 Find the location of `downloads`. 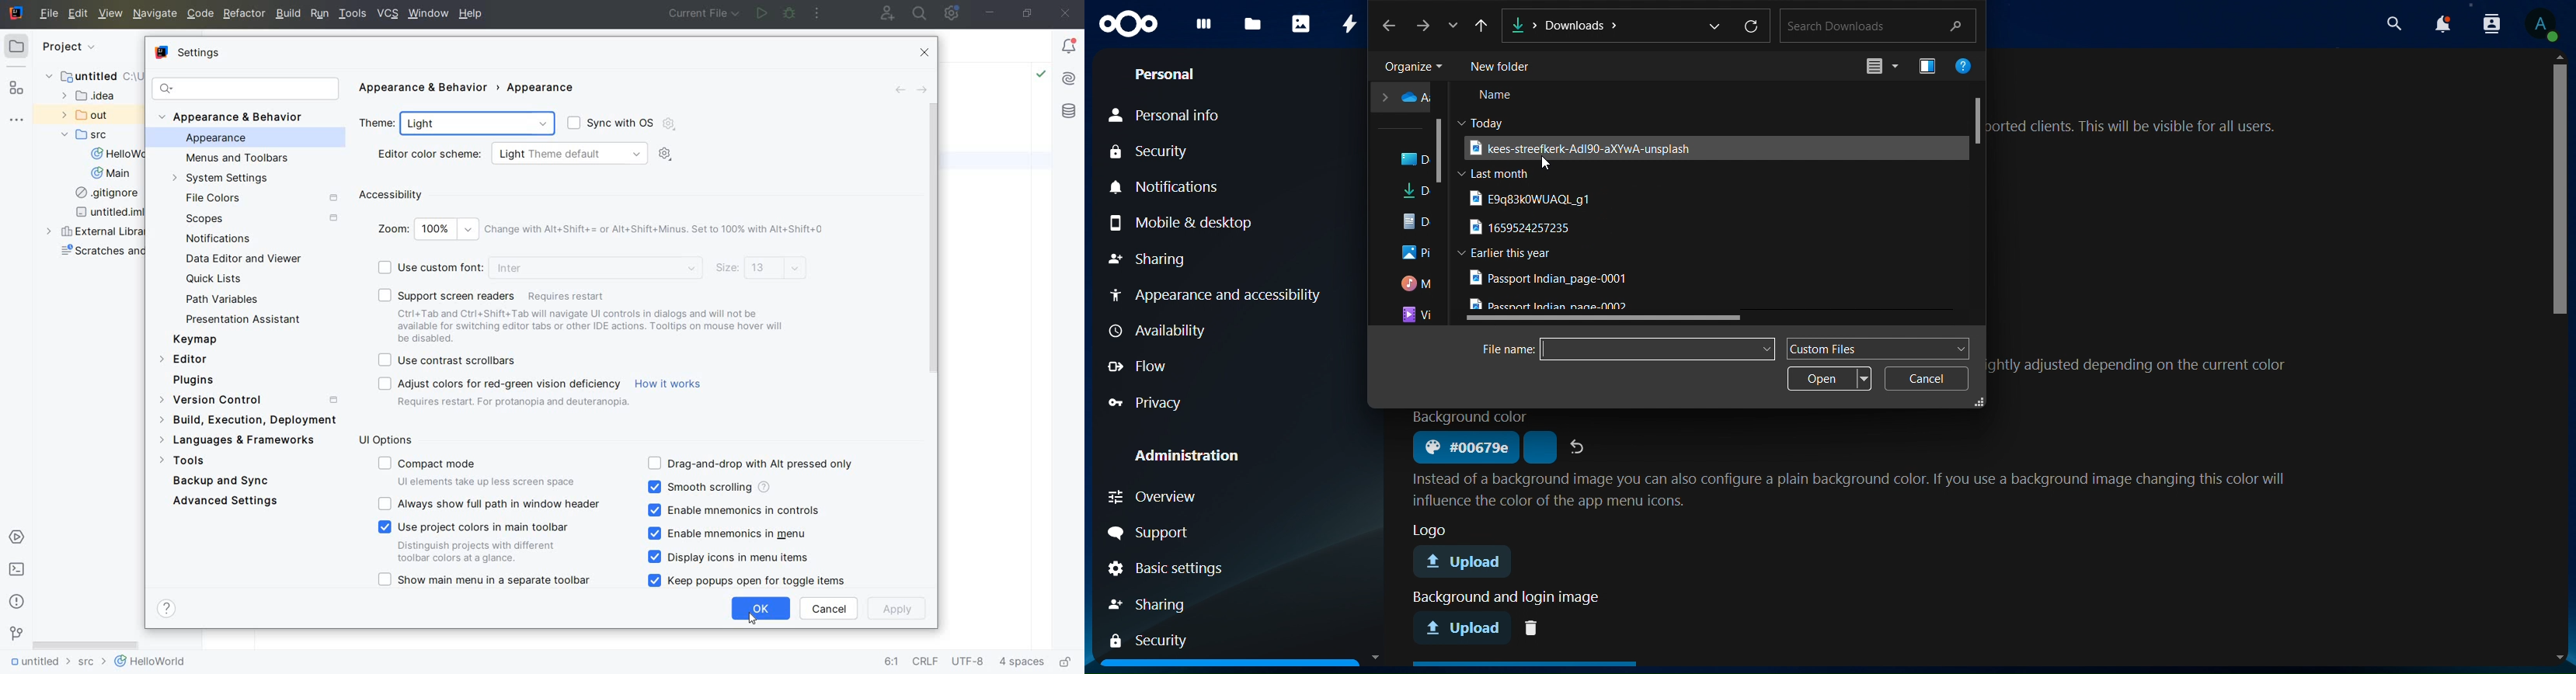

downloads is located at coordinates (1419, 193).